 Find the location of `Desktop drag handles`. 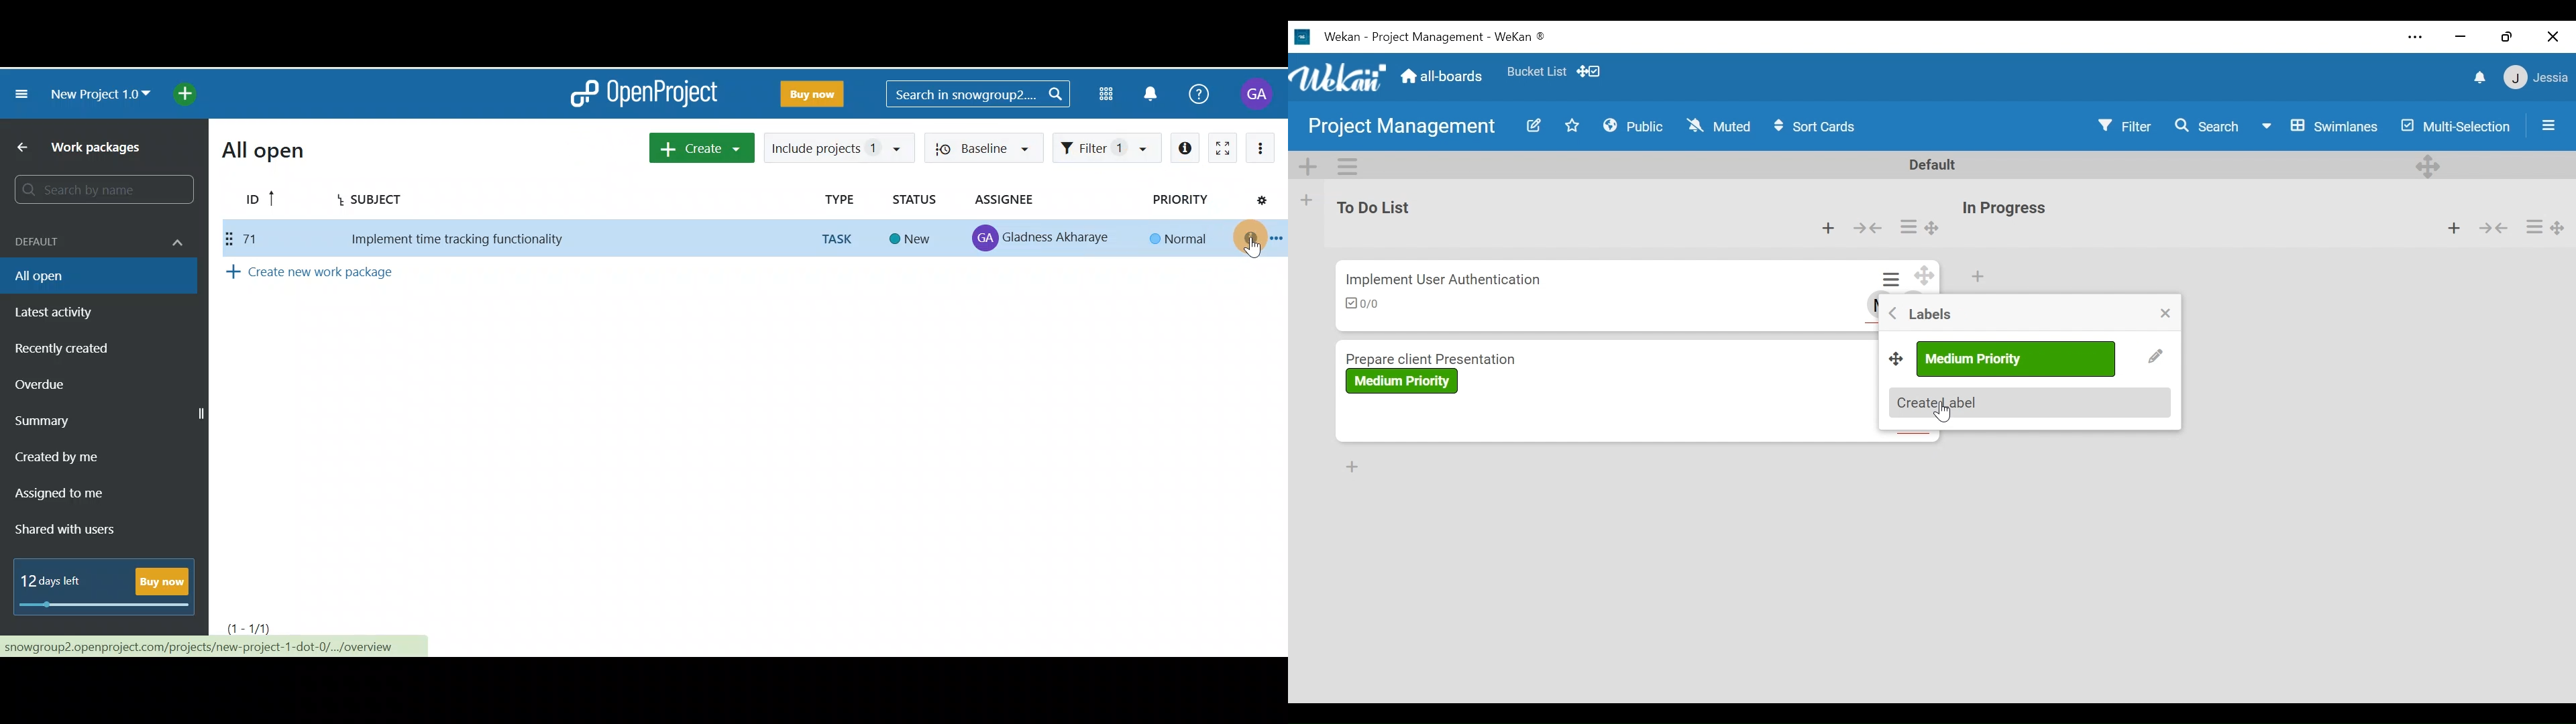

Desktop drag handles is located at coordinates (2561, 227).